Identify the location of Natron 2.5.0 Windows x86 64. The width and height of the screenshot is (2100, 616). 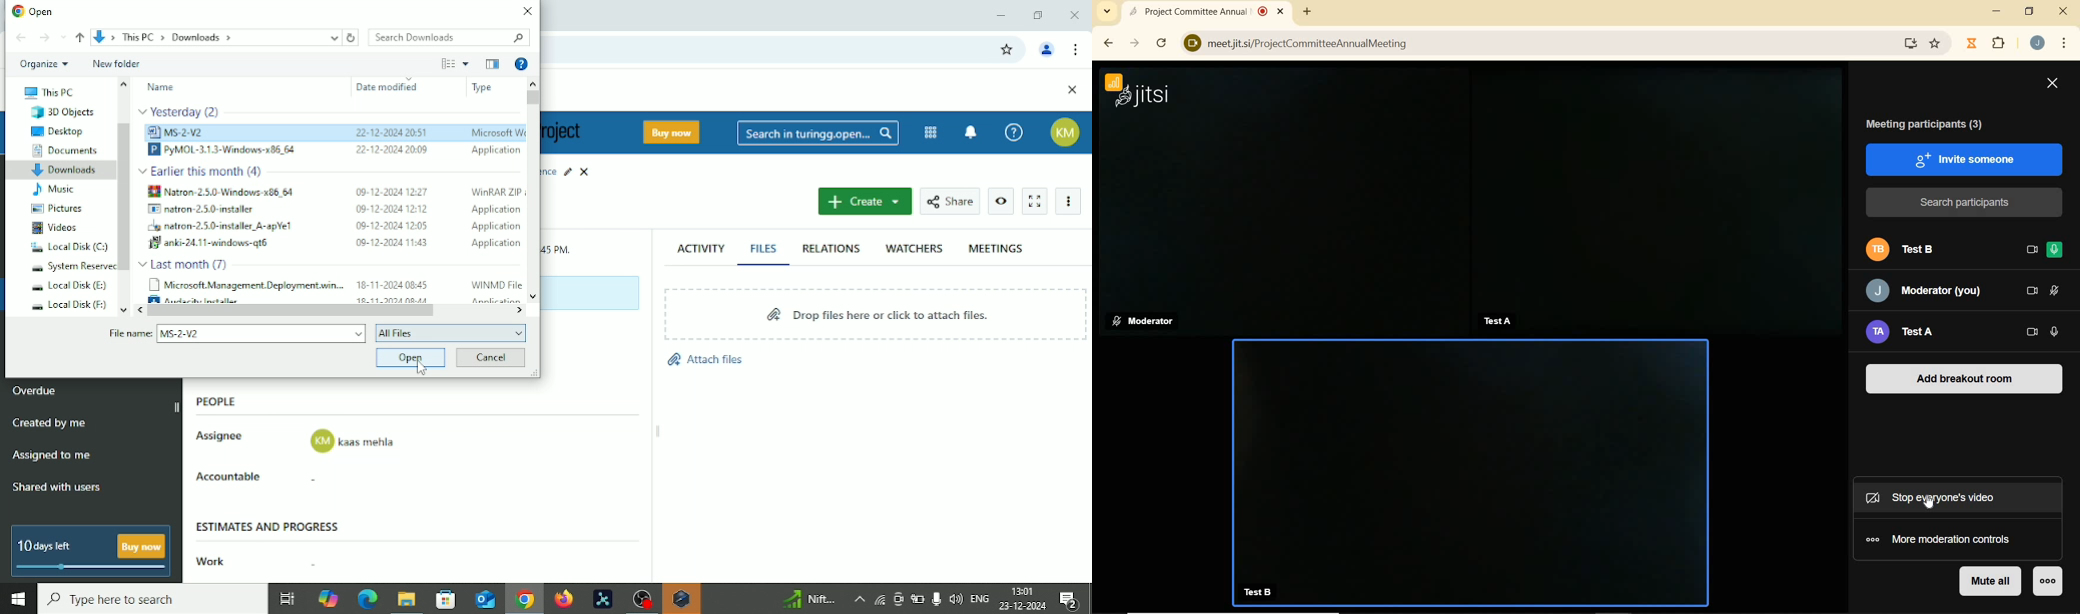
(220, 192).